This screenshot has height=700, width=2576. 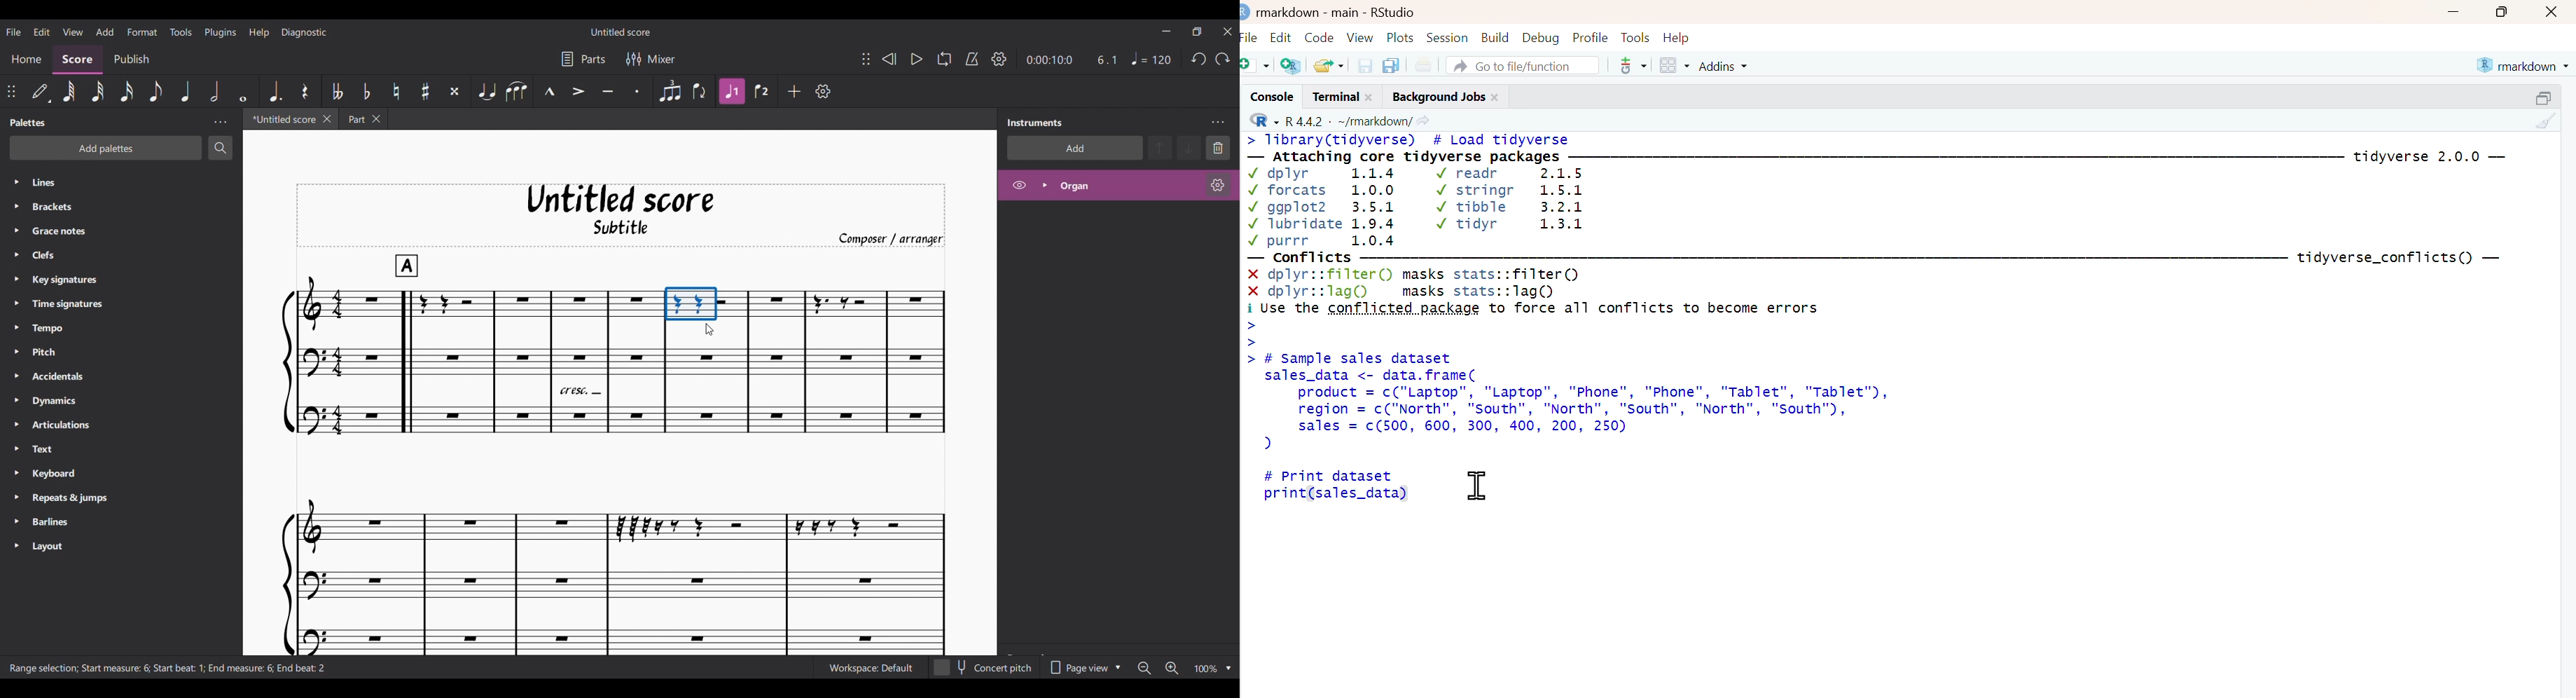 What do you see at coordinates (1290, 66) in the screenshot?
I see `create project` at bounding box center [1290, 66].